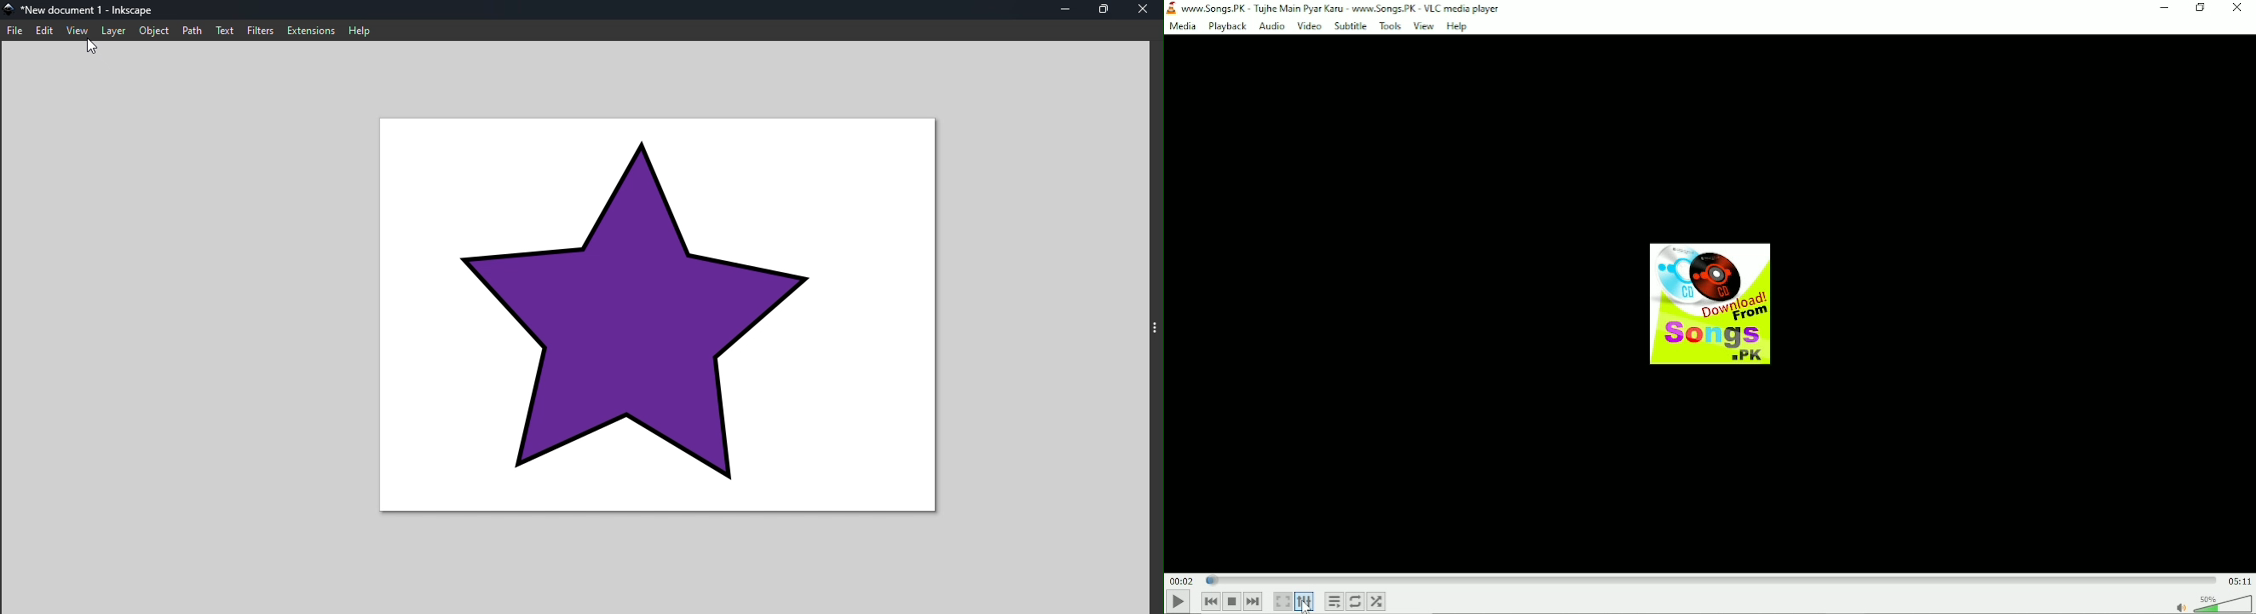 This screenshot has height=616, width=2268. What do you see at coordinates (1377, 601) in the screenshot?
I see `random` at bounding box center [1377, 601].